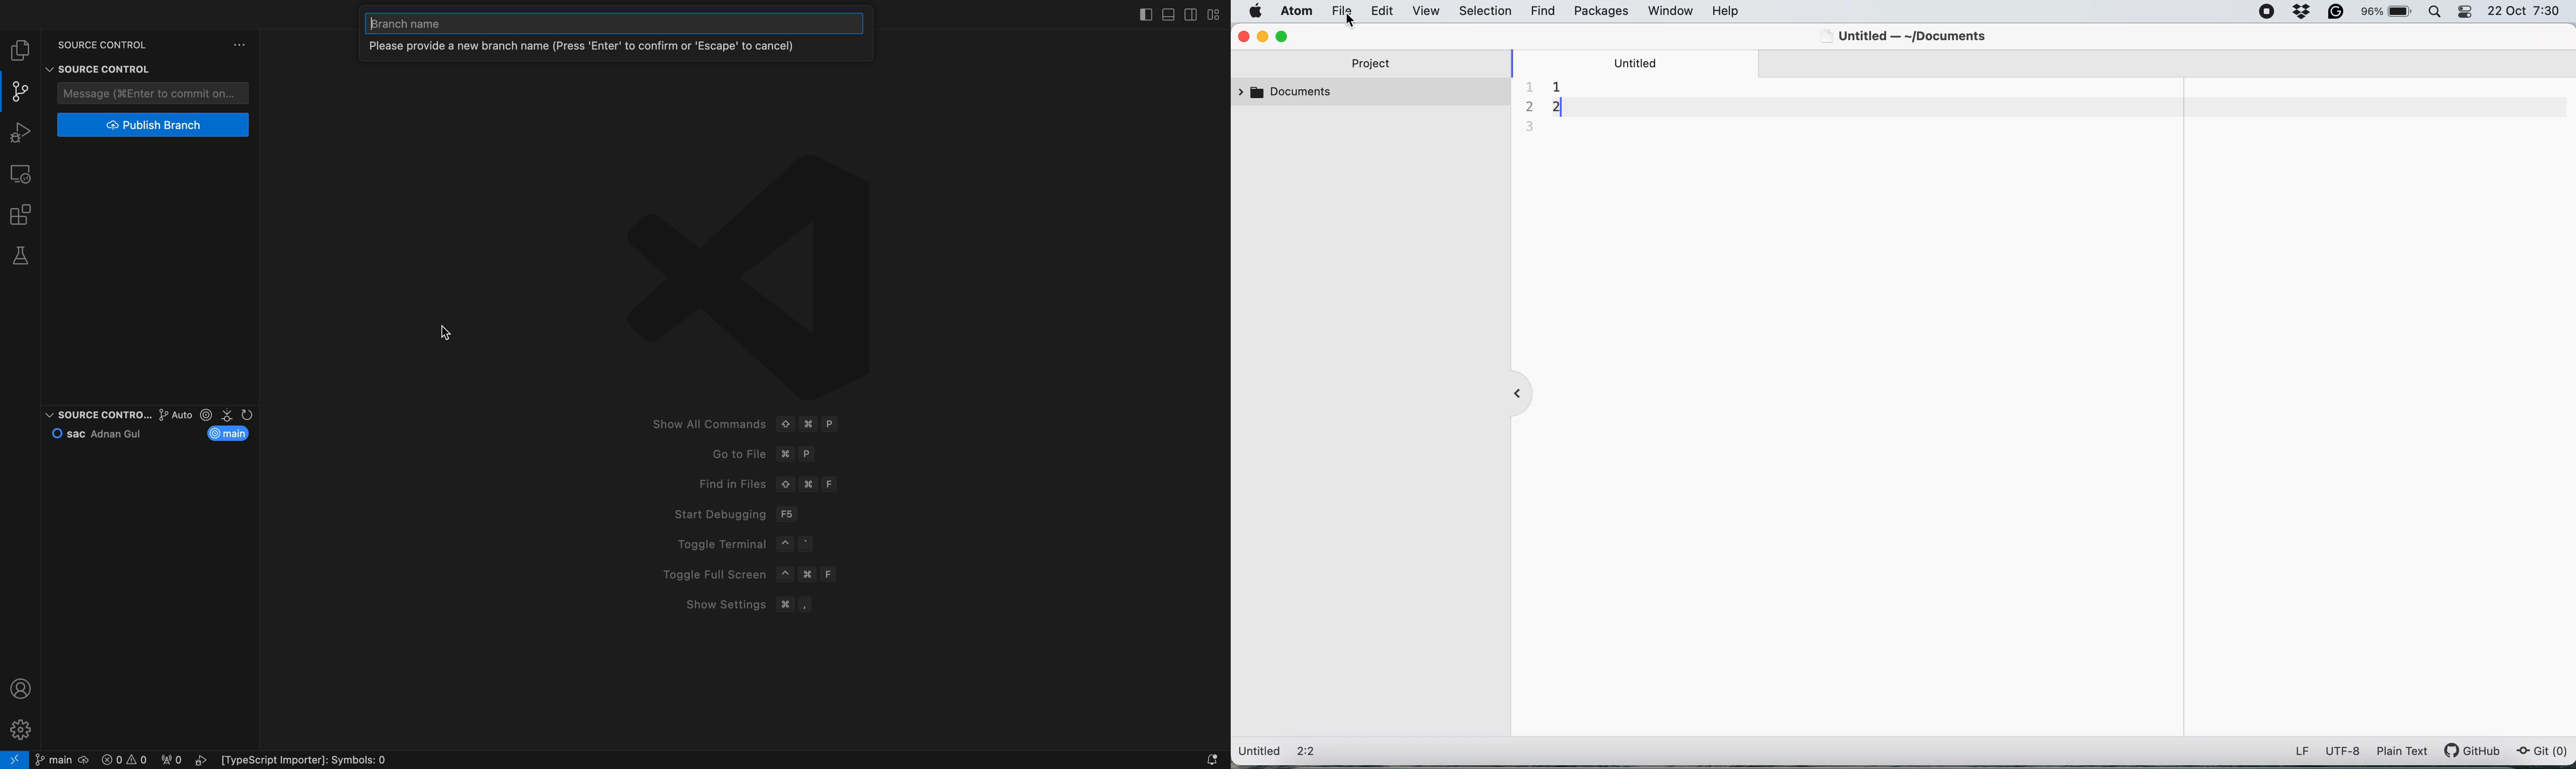 The height and width of the screenshot is (784, 2576). Describe the element at coordinates (229, 414) in the screenshot. I see `version control section` at that location.